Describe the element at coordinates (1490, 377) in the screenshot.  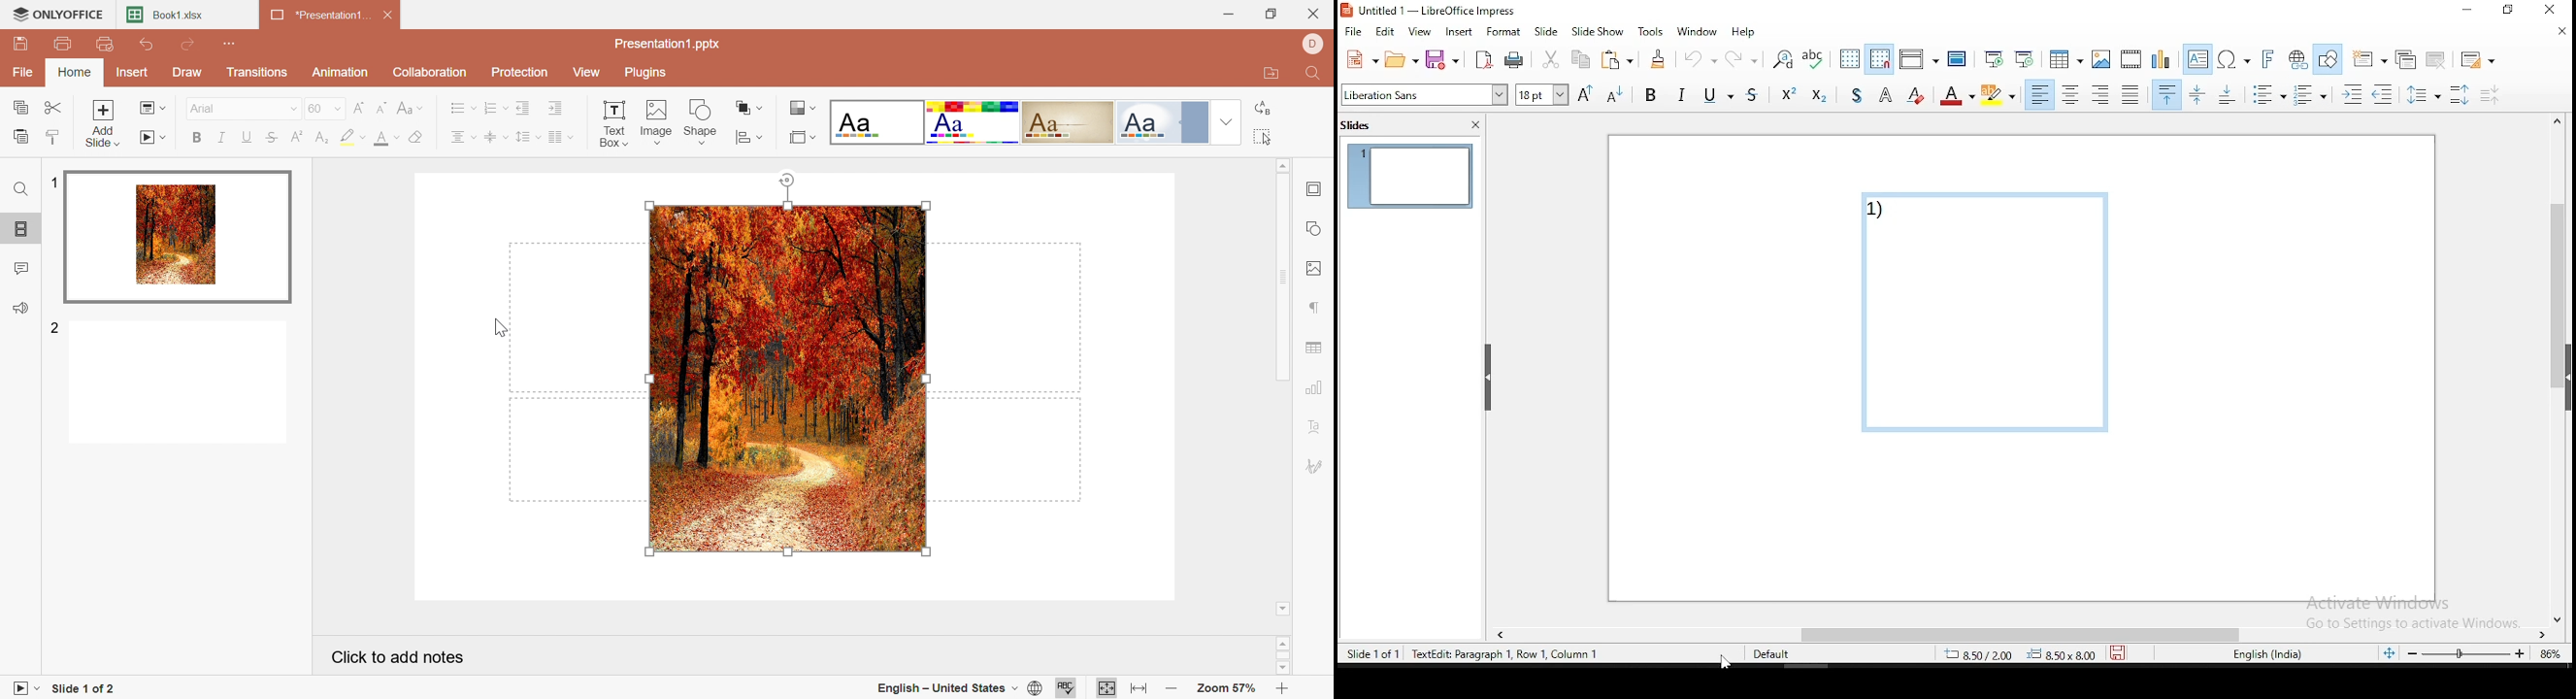
I see `close pane` at that location.